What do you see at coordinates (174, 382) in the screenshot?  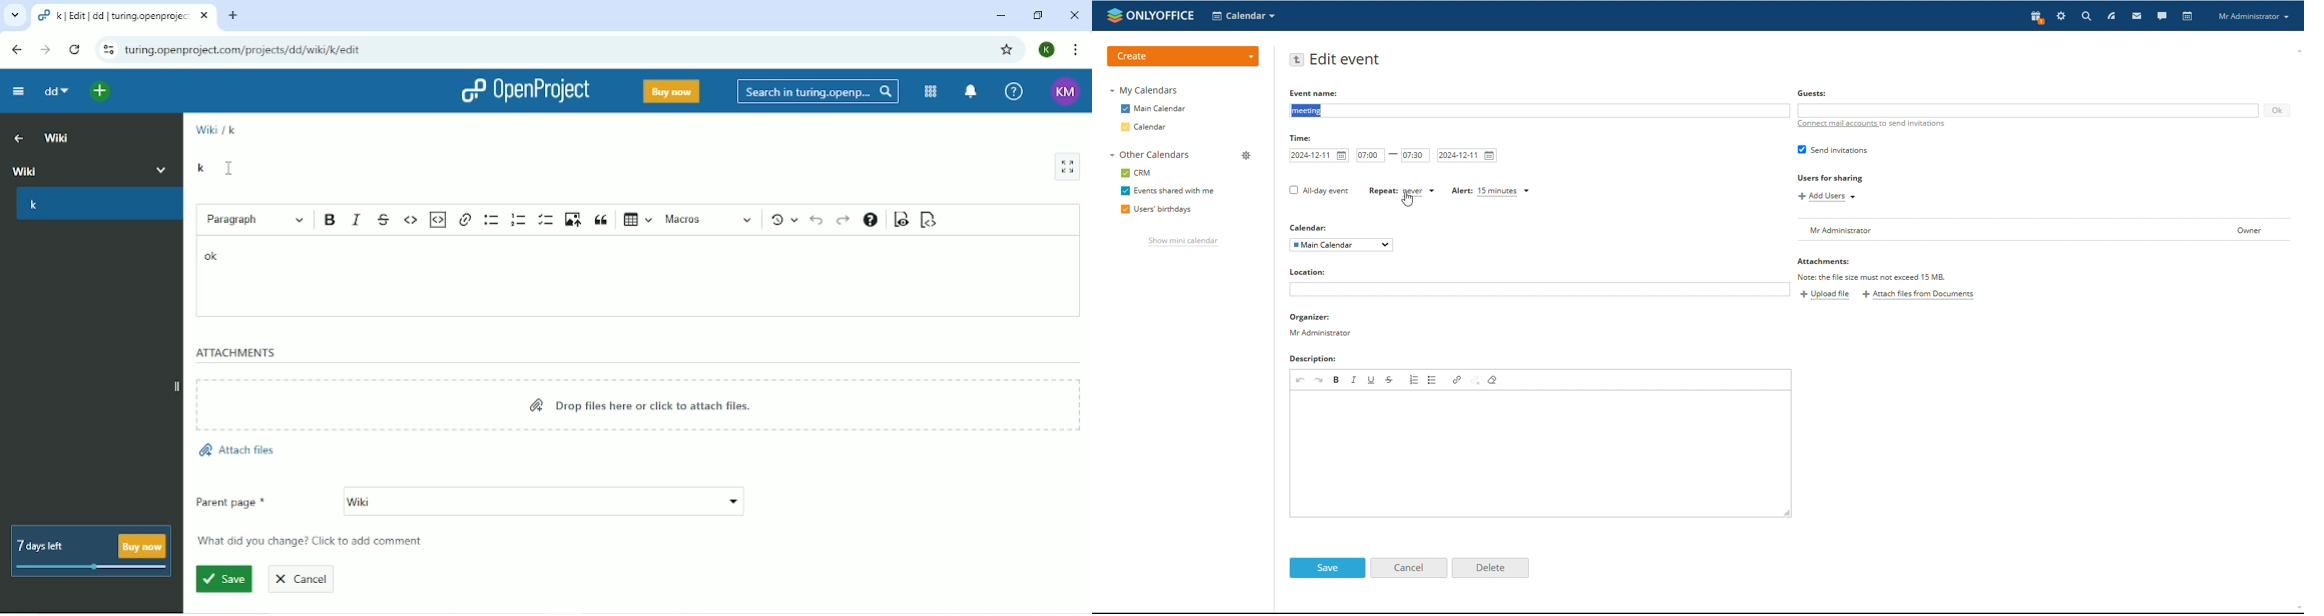 I see `Expand` at bounding box center [174, 382].